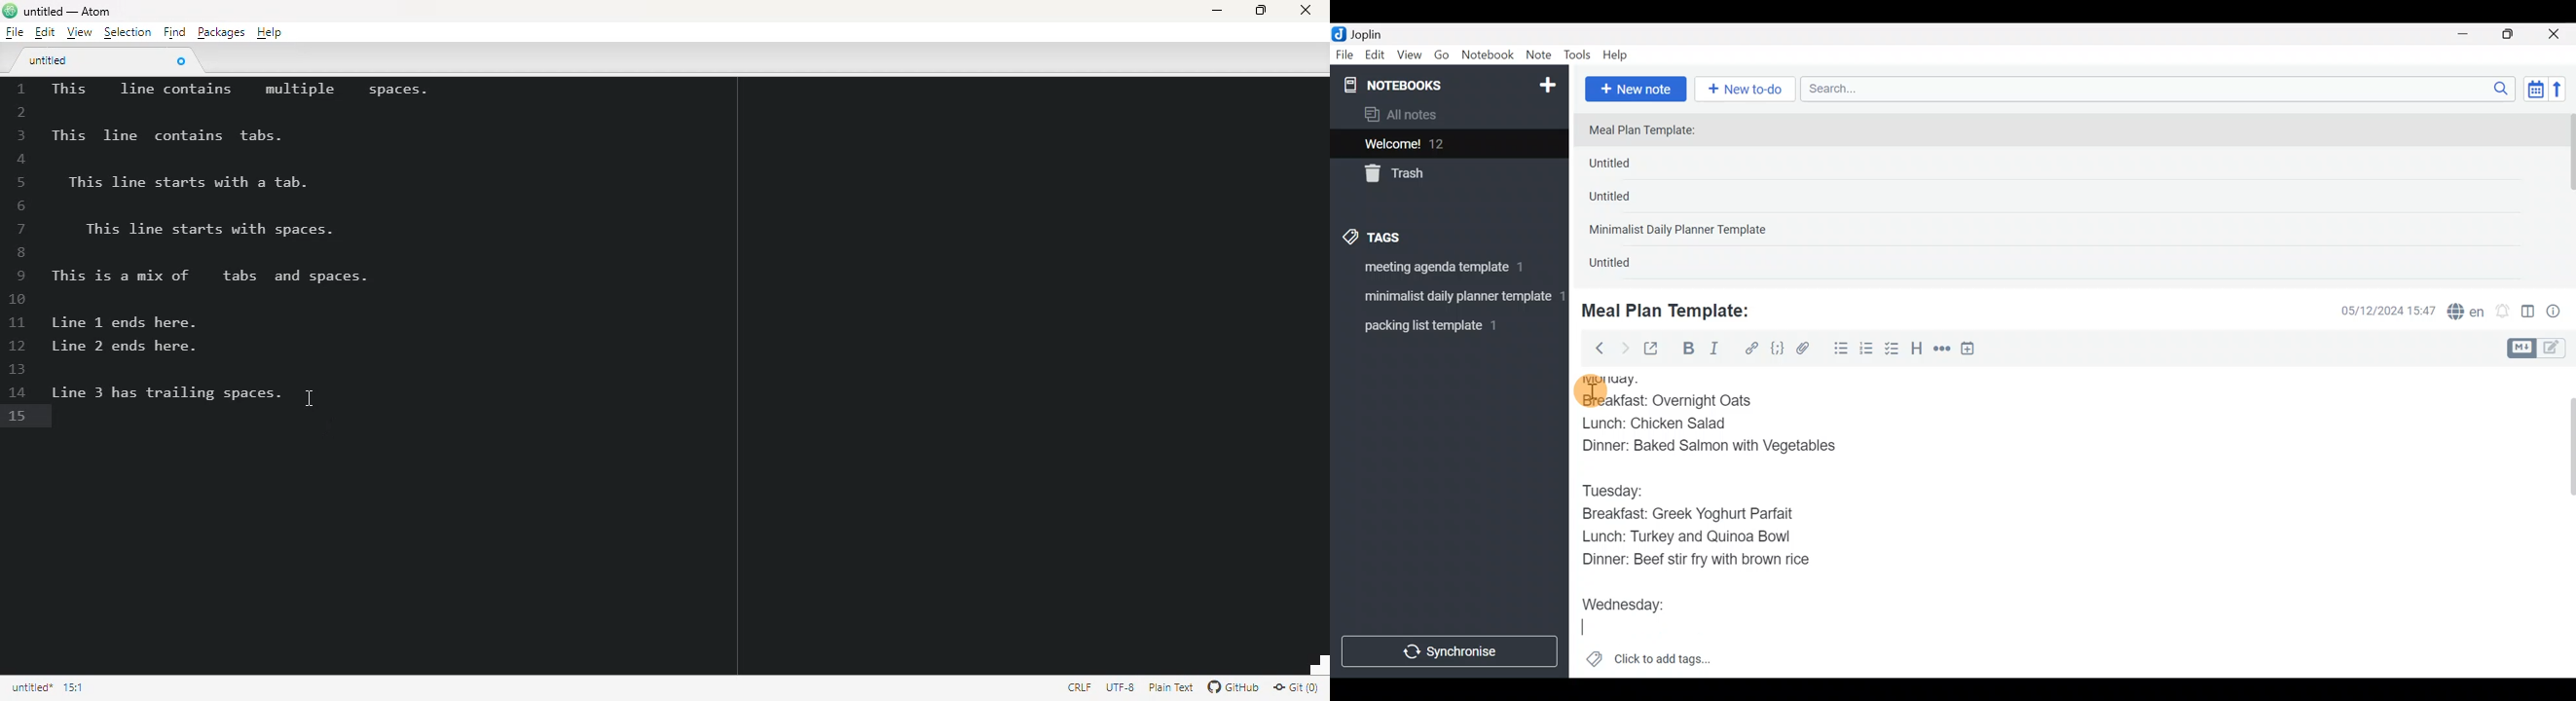  Describe the element at coordinates (2378, 310) in the screenshot. I see `Date & time` at that location.